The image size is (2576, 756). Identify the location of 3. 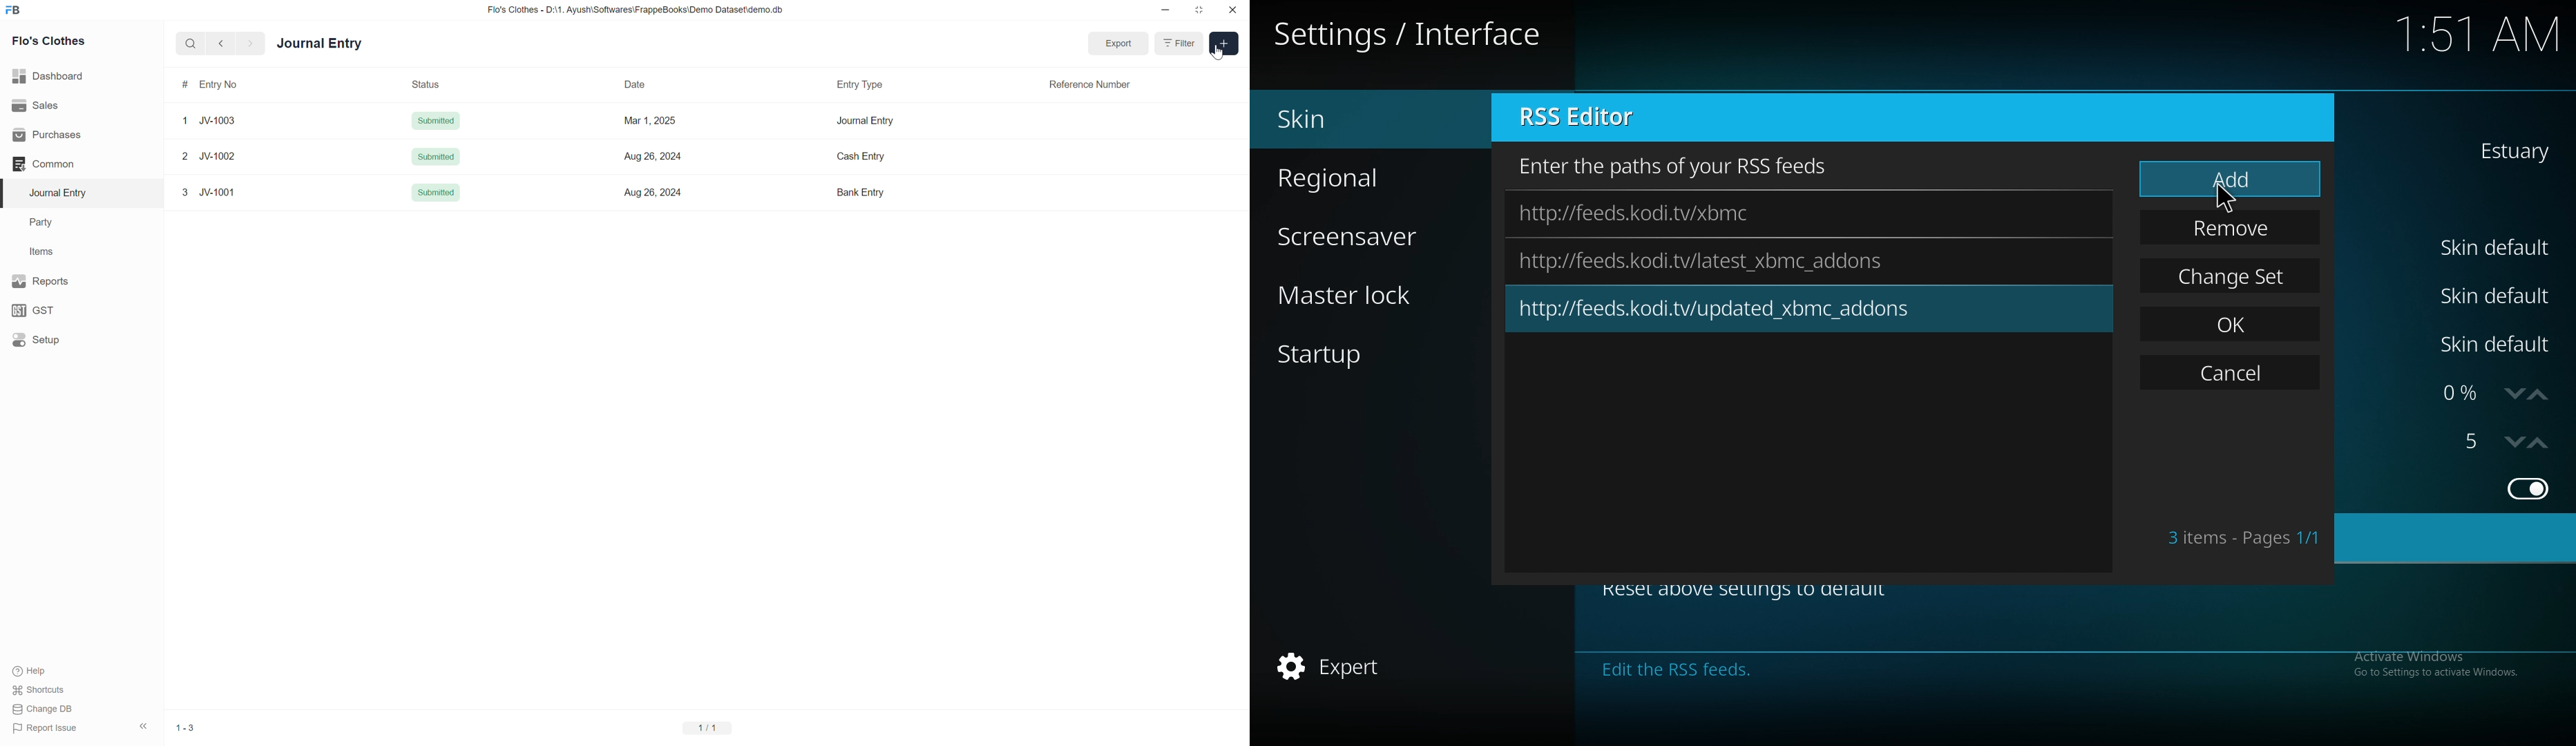
(186, 193).